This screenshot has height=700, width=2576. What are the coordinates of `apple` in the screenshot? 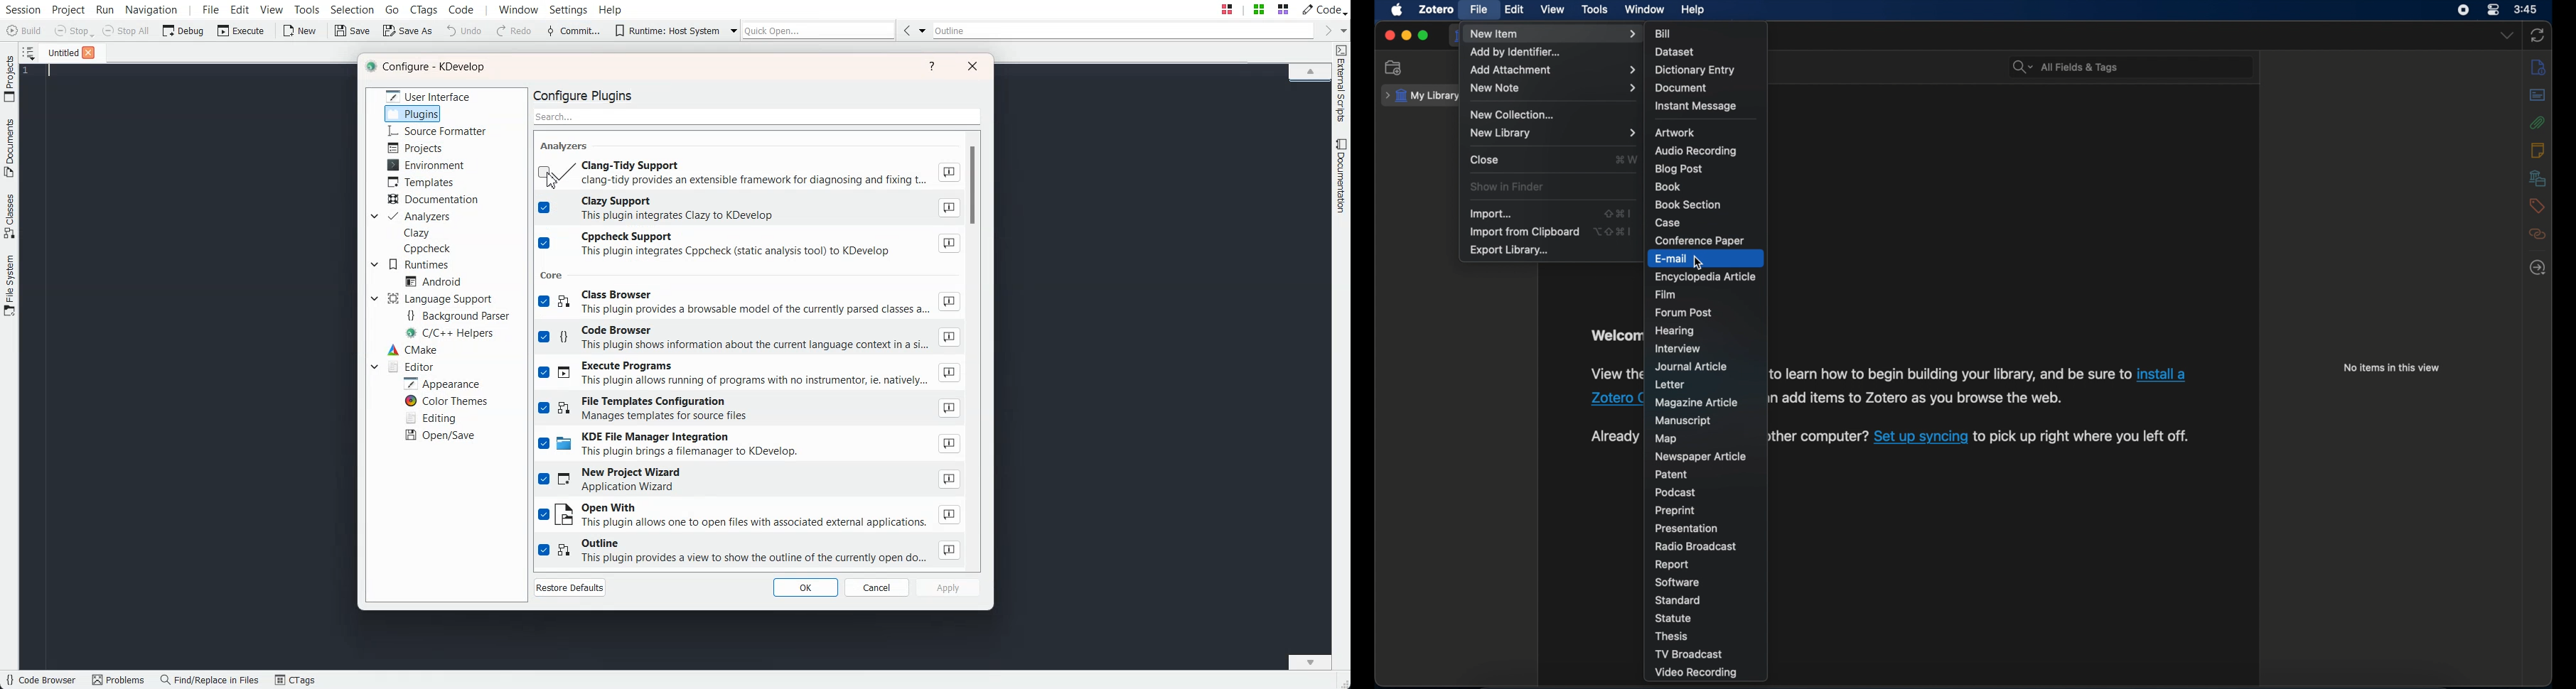 It's located at (1398, 10).